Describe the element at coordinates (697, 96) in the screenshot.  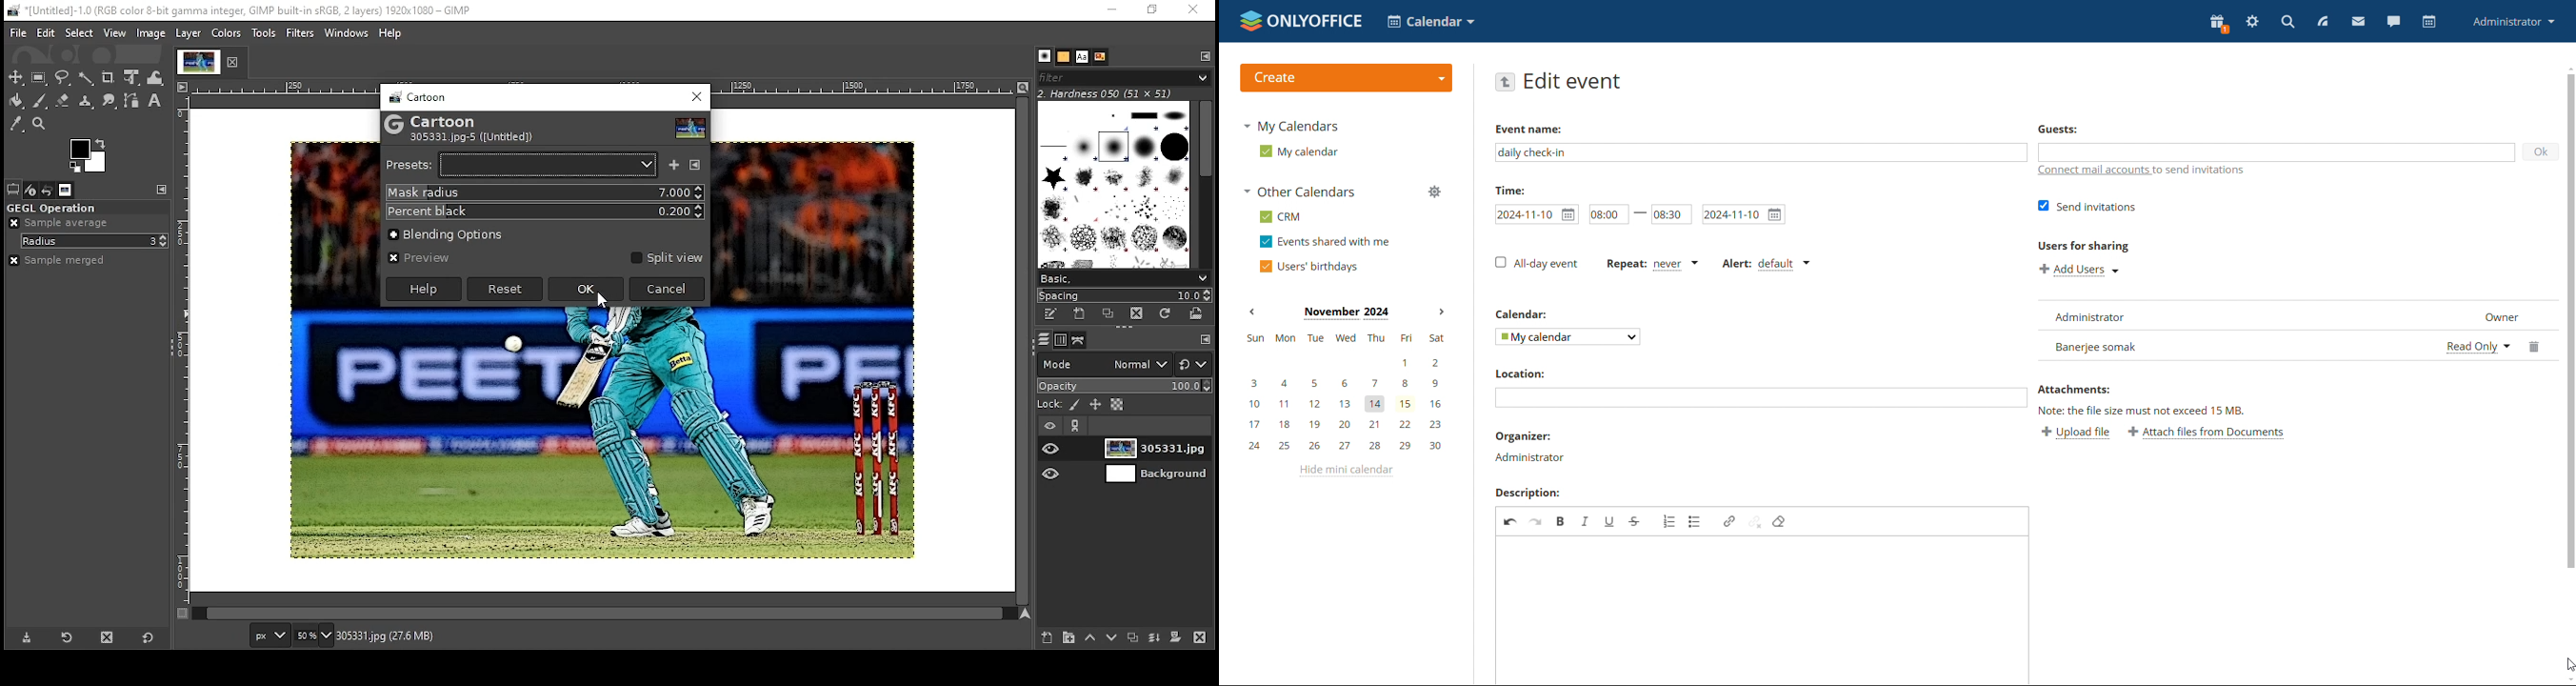
I see `close window` at that location.